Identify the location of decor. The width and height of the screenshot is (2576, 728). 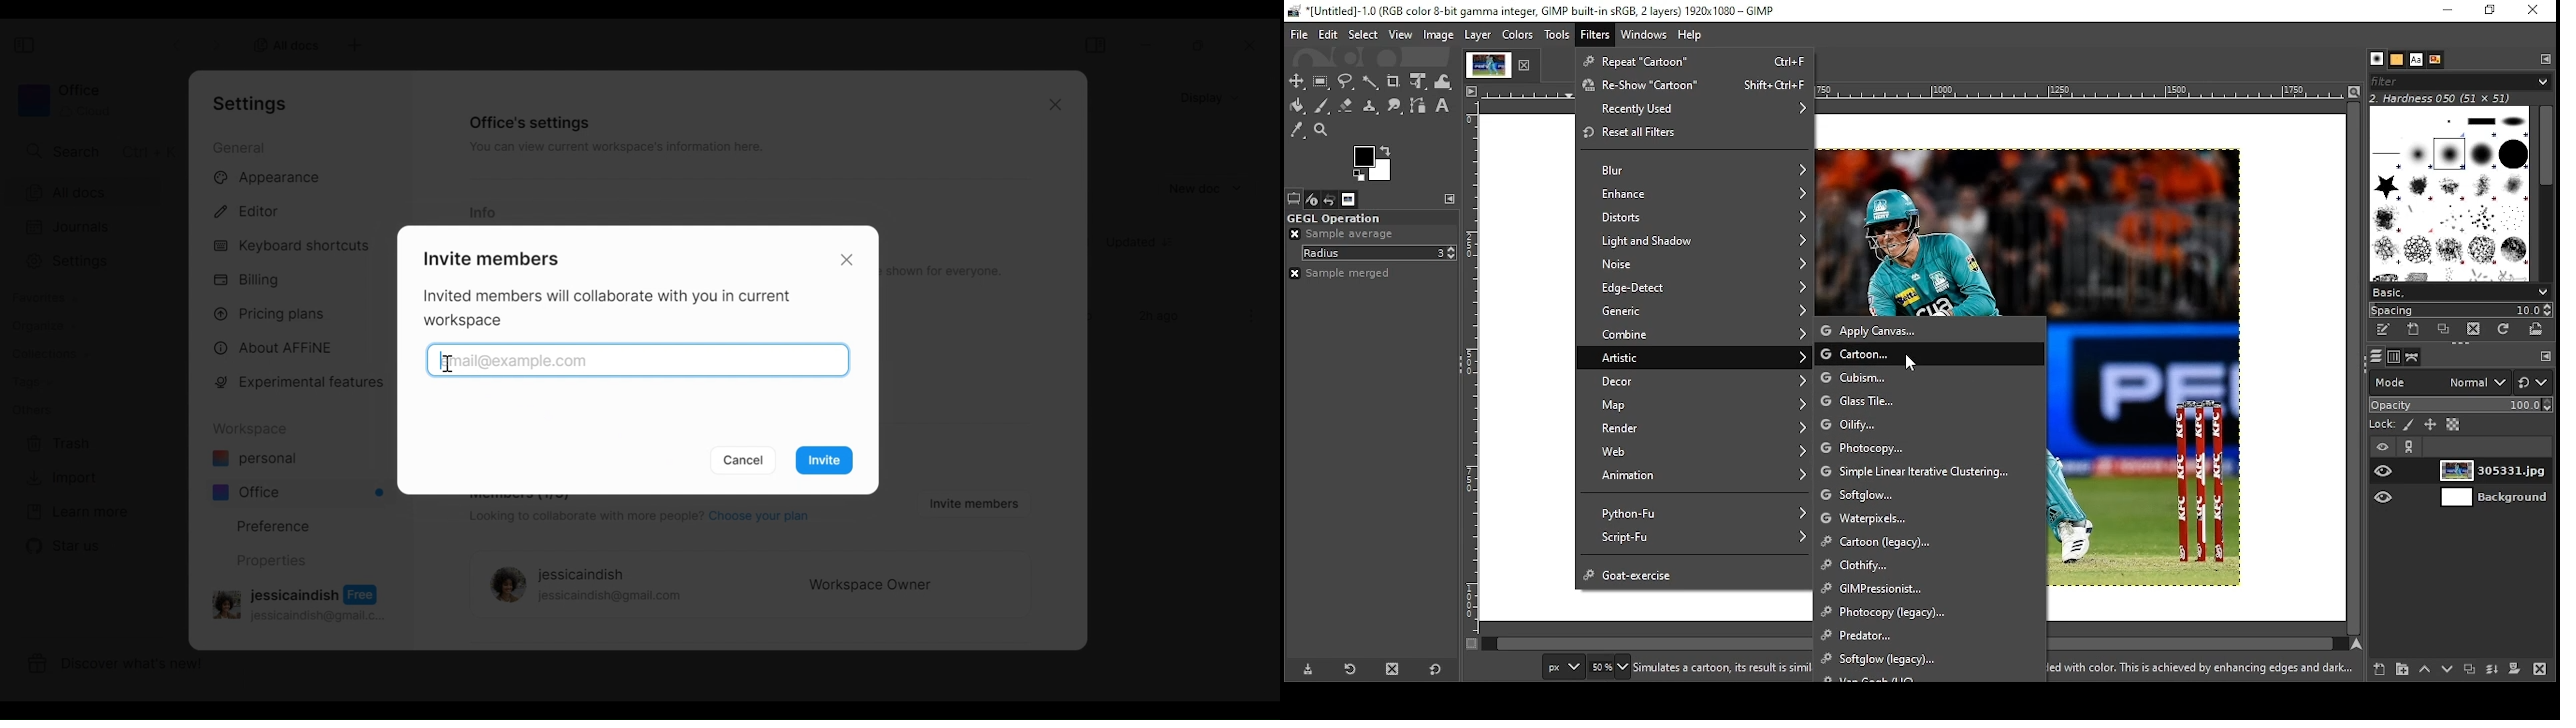
(1694, 381).